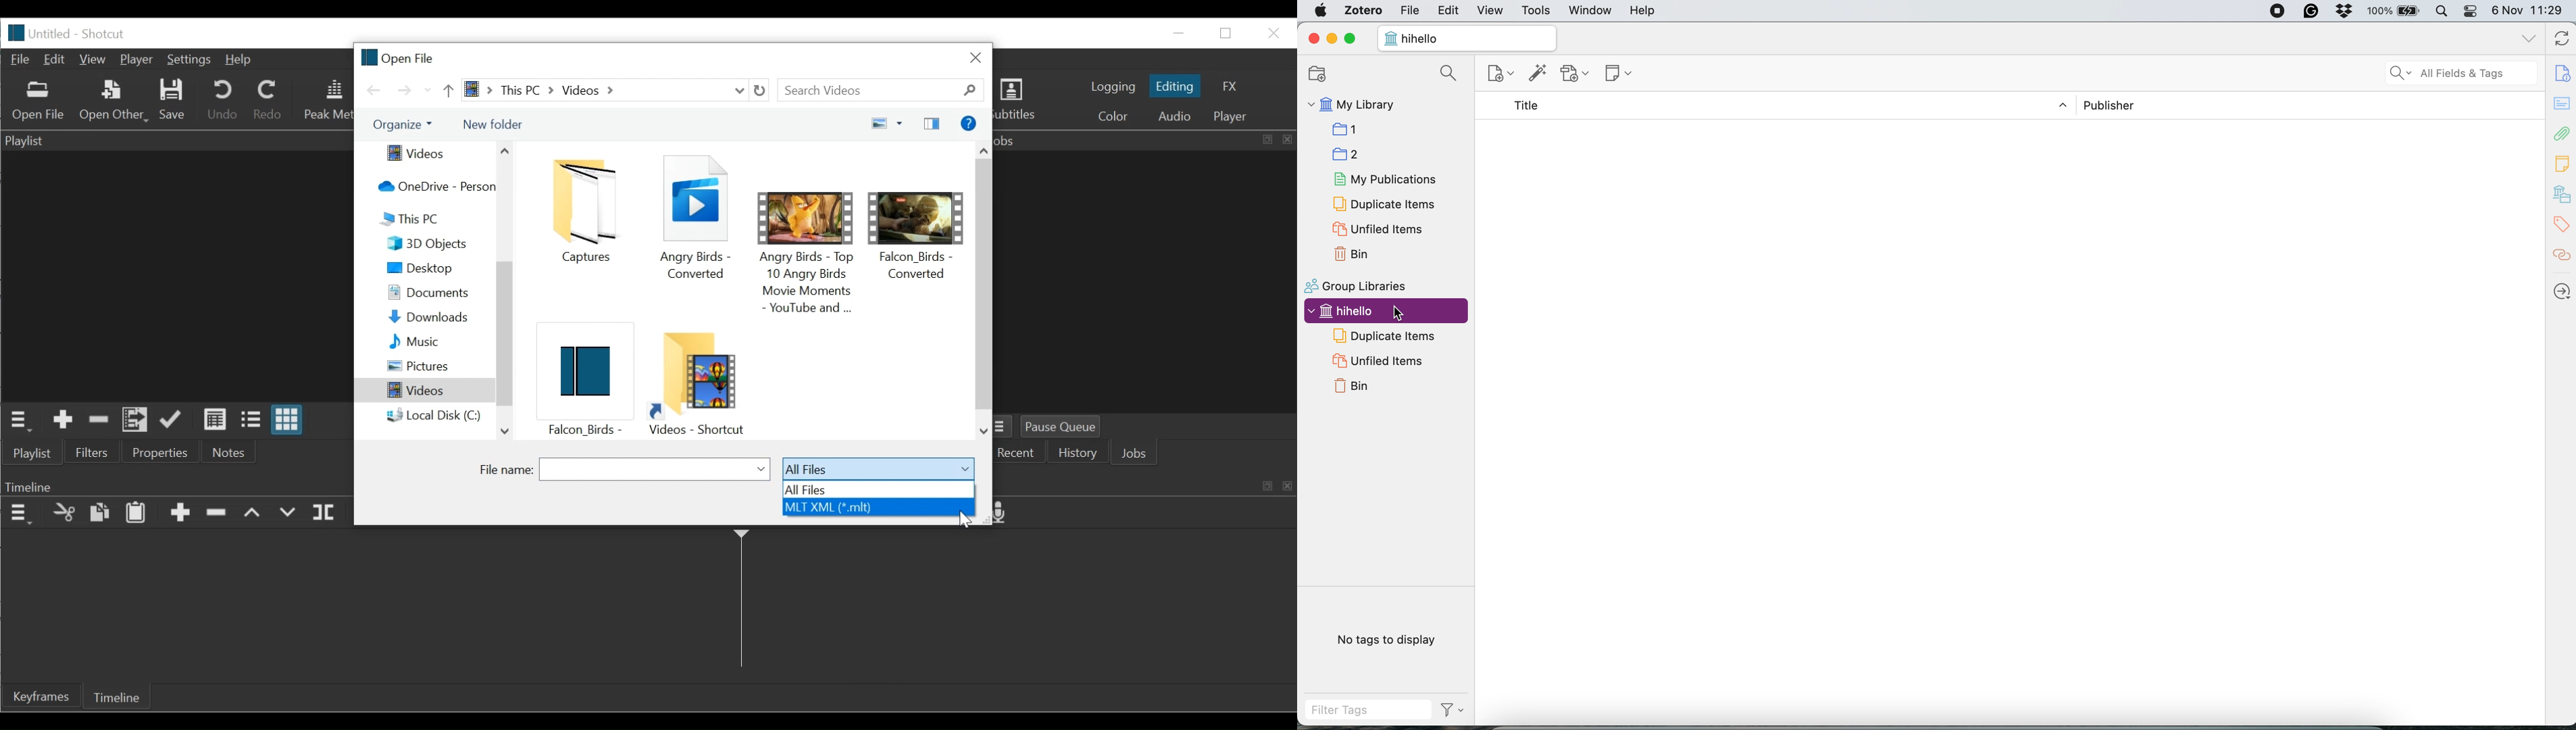  I want to click on Go back, so click(375, 90).